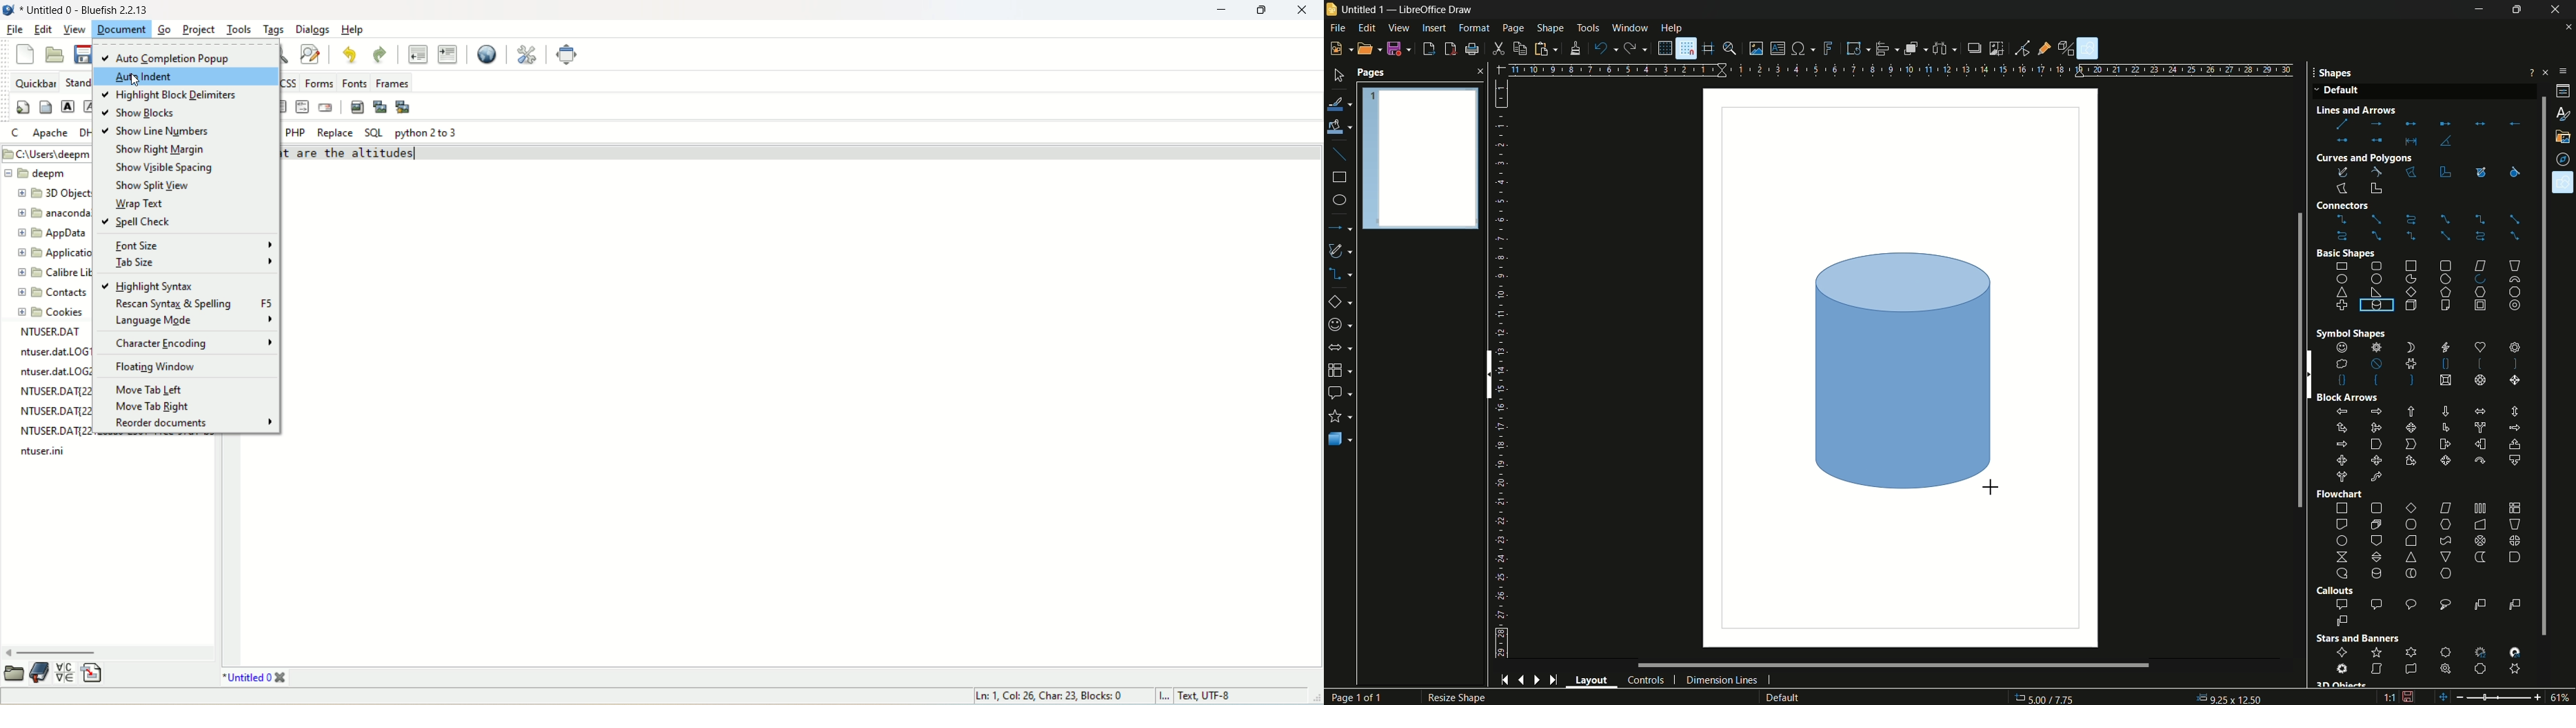  What do you see at coordinates (1503, 680) in the screenshot?
I see `start page` at bounding box center [1503, 680].